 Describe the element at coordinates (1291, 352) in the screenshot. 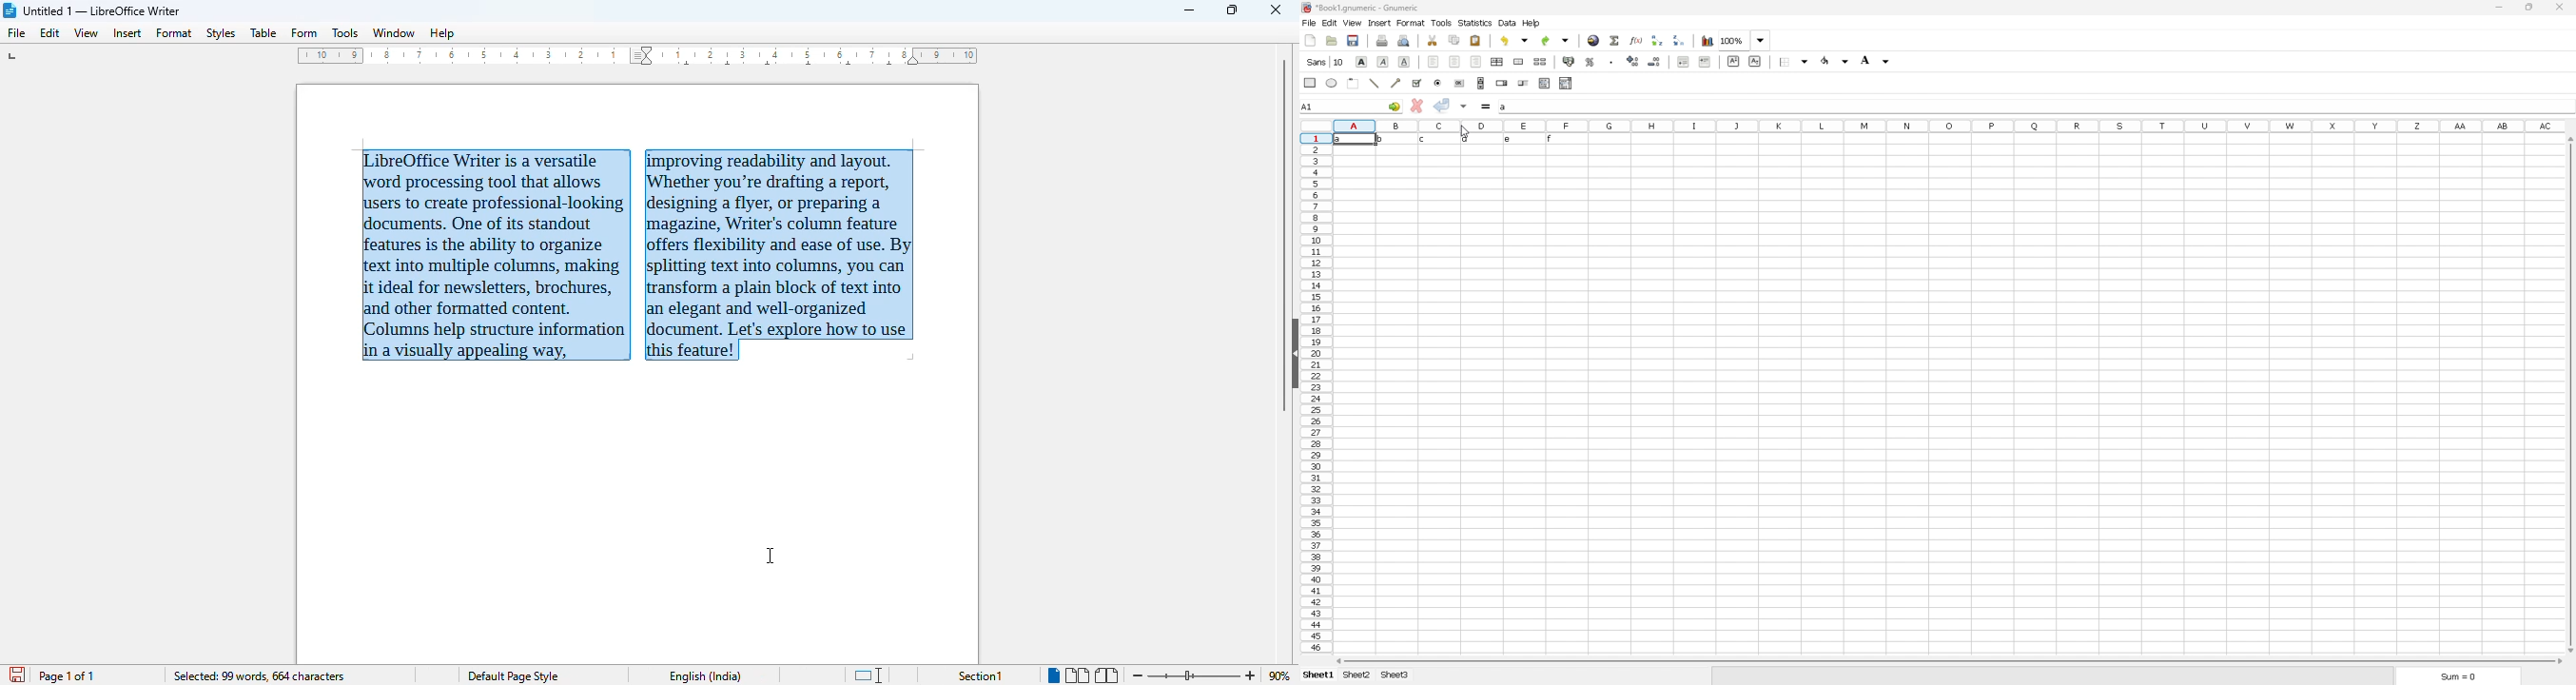

I see `show` at that location.